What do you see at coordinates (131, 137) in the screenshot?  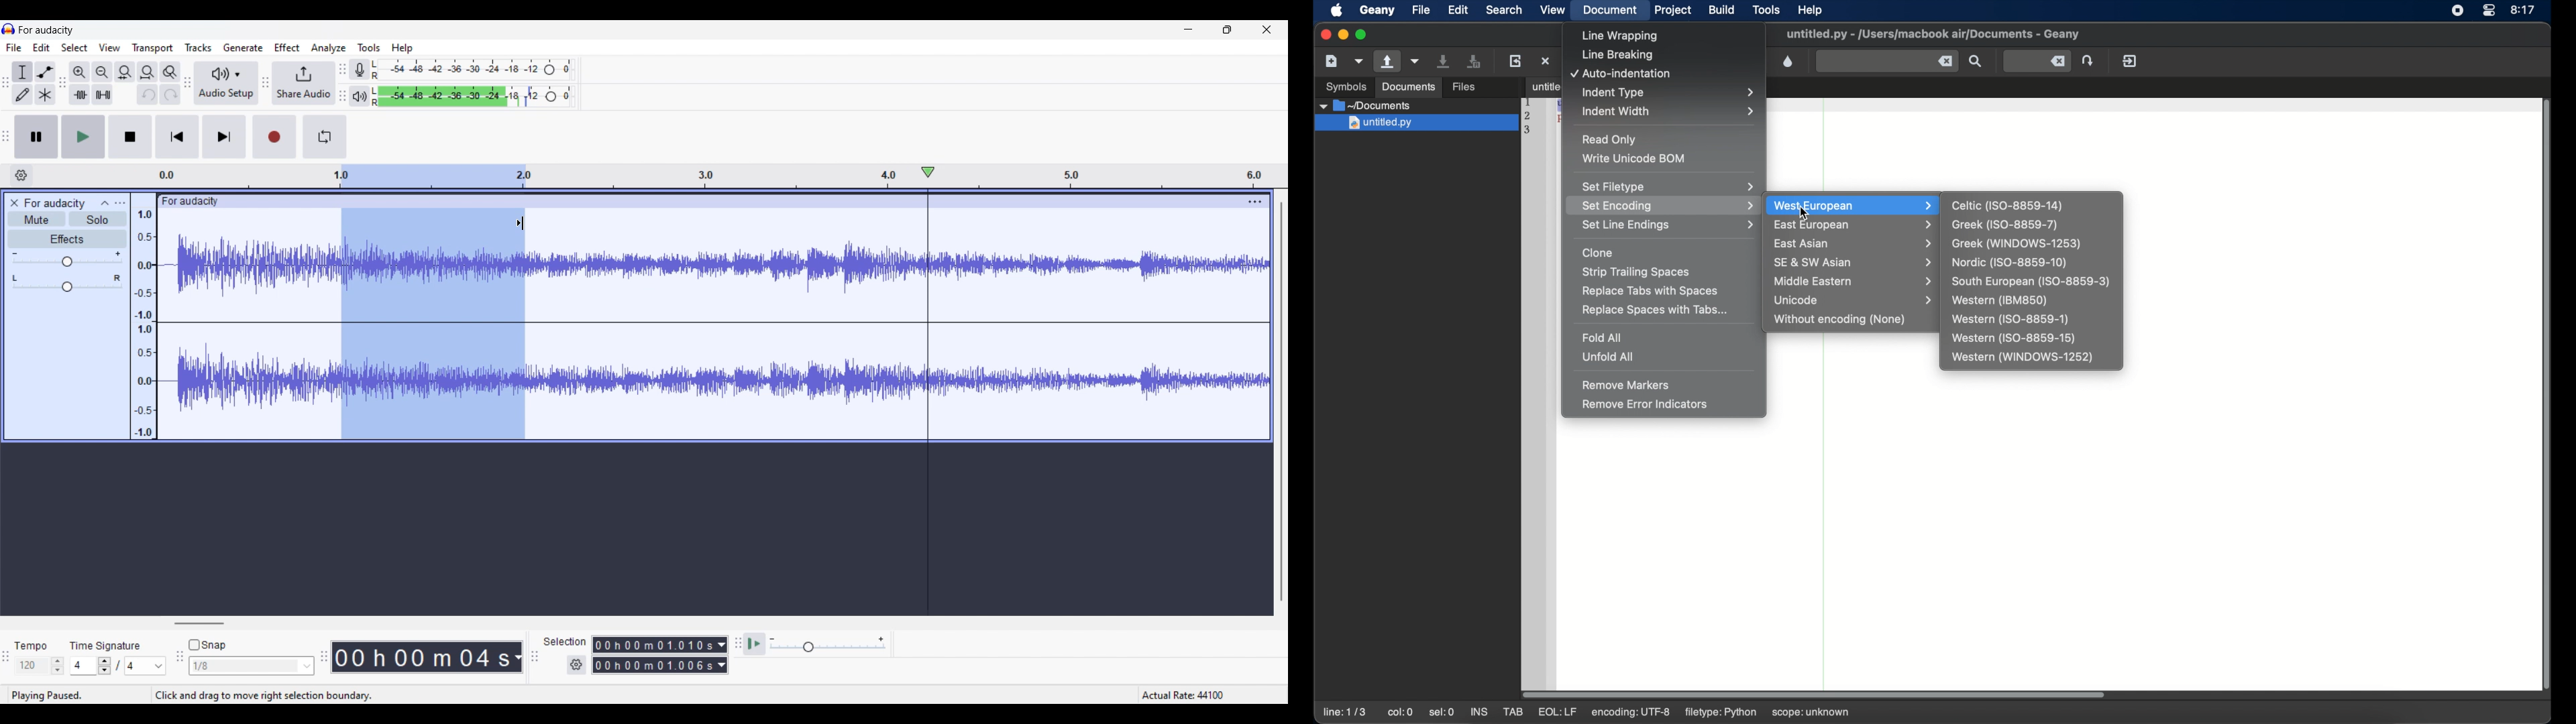 I see `Stop` at bounding box center [131, 137].